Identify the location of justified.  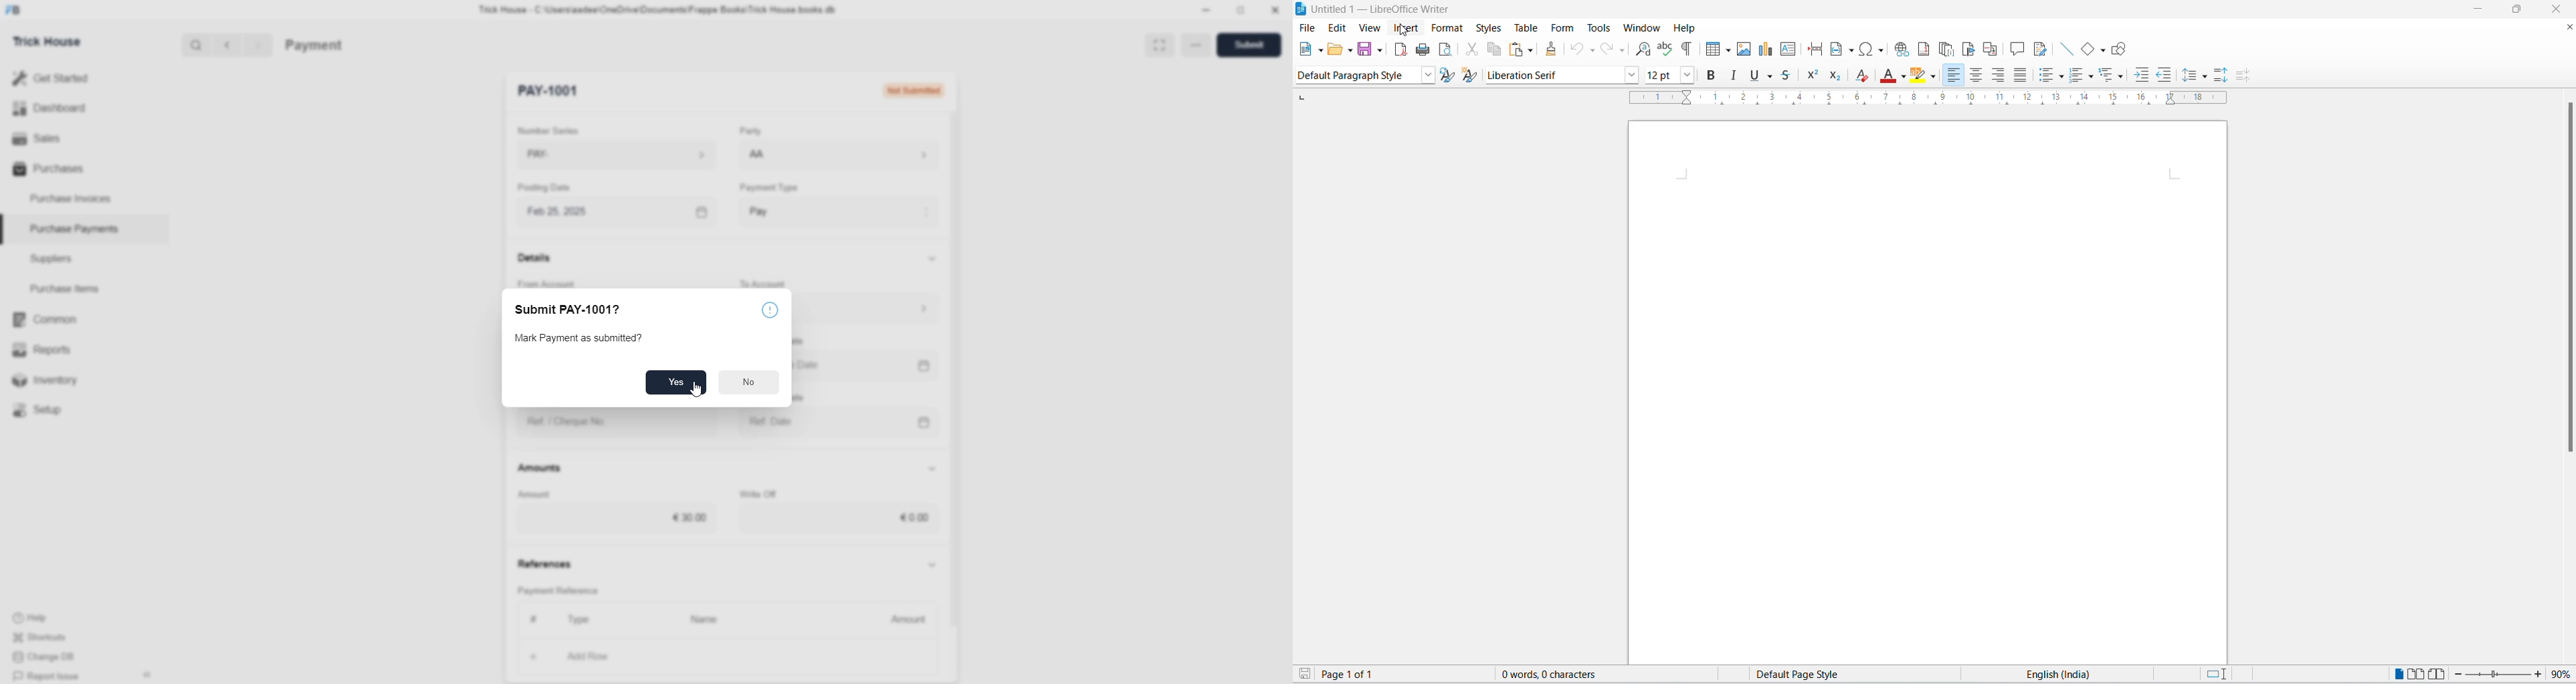
(2019, 76).